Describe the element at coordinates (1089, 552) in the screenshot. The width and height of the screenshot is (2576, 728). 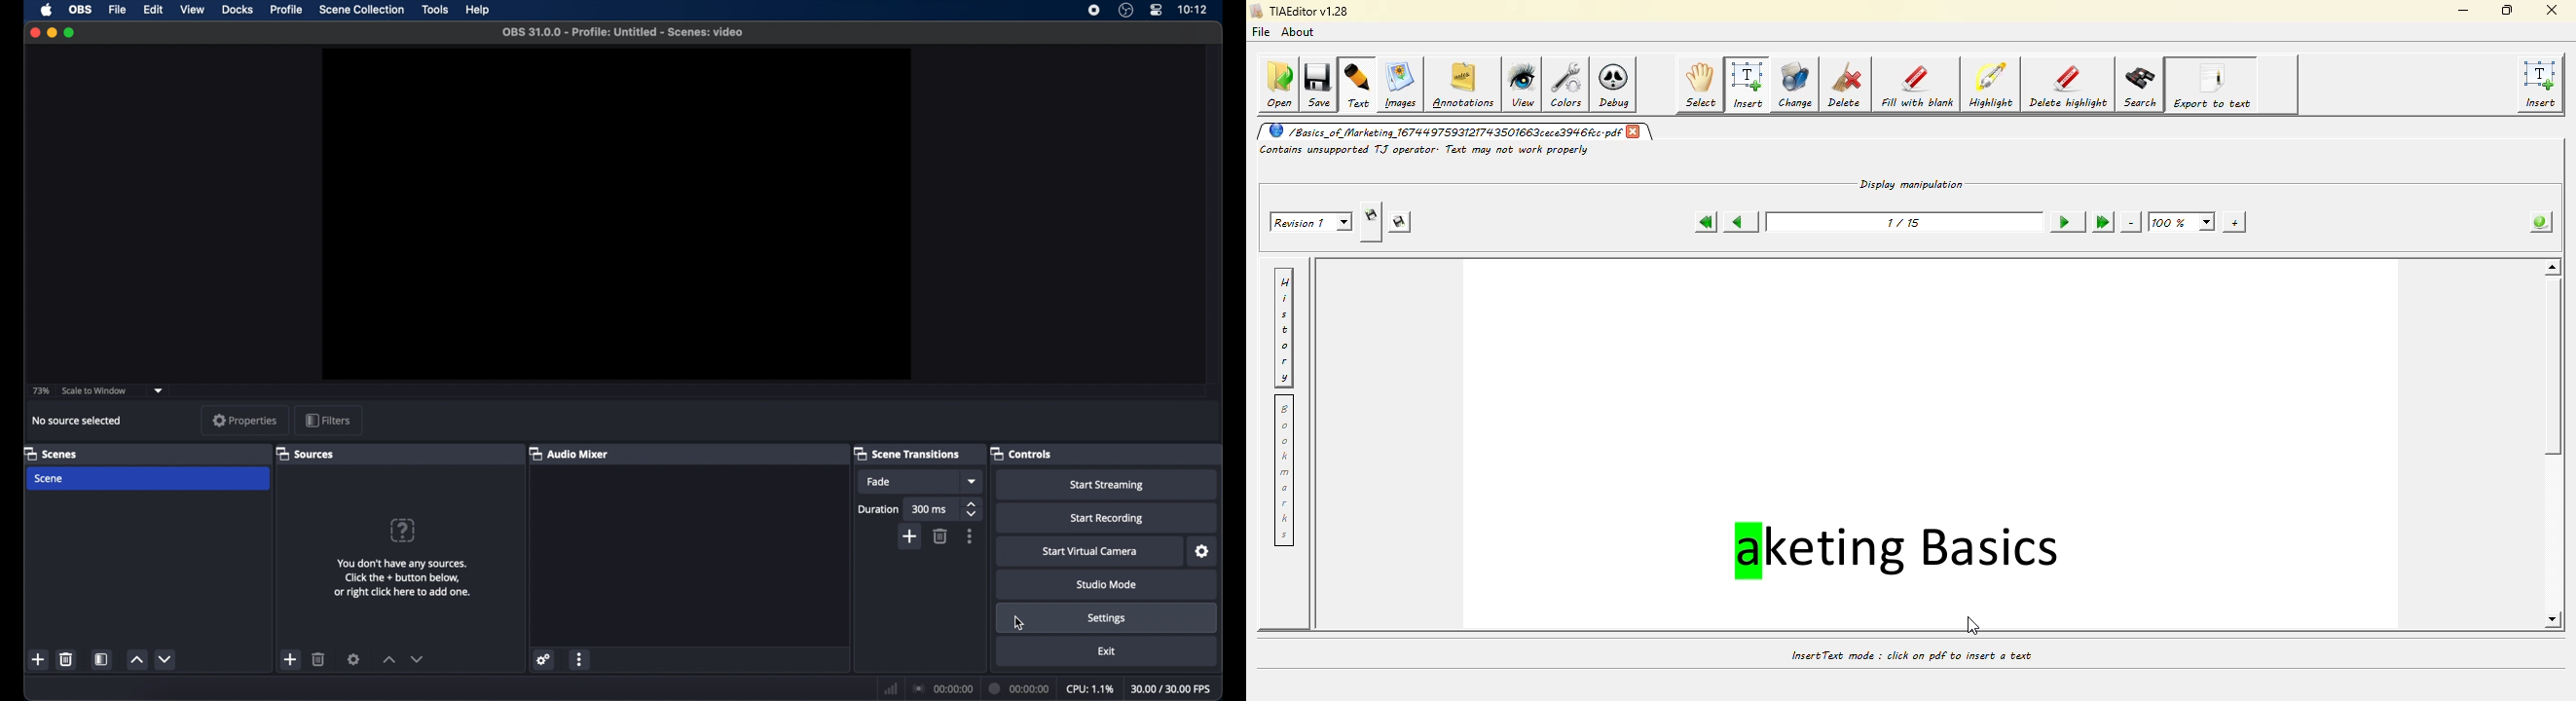
I see `start virtual camera` at that location.